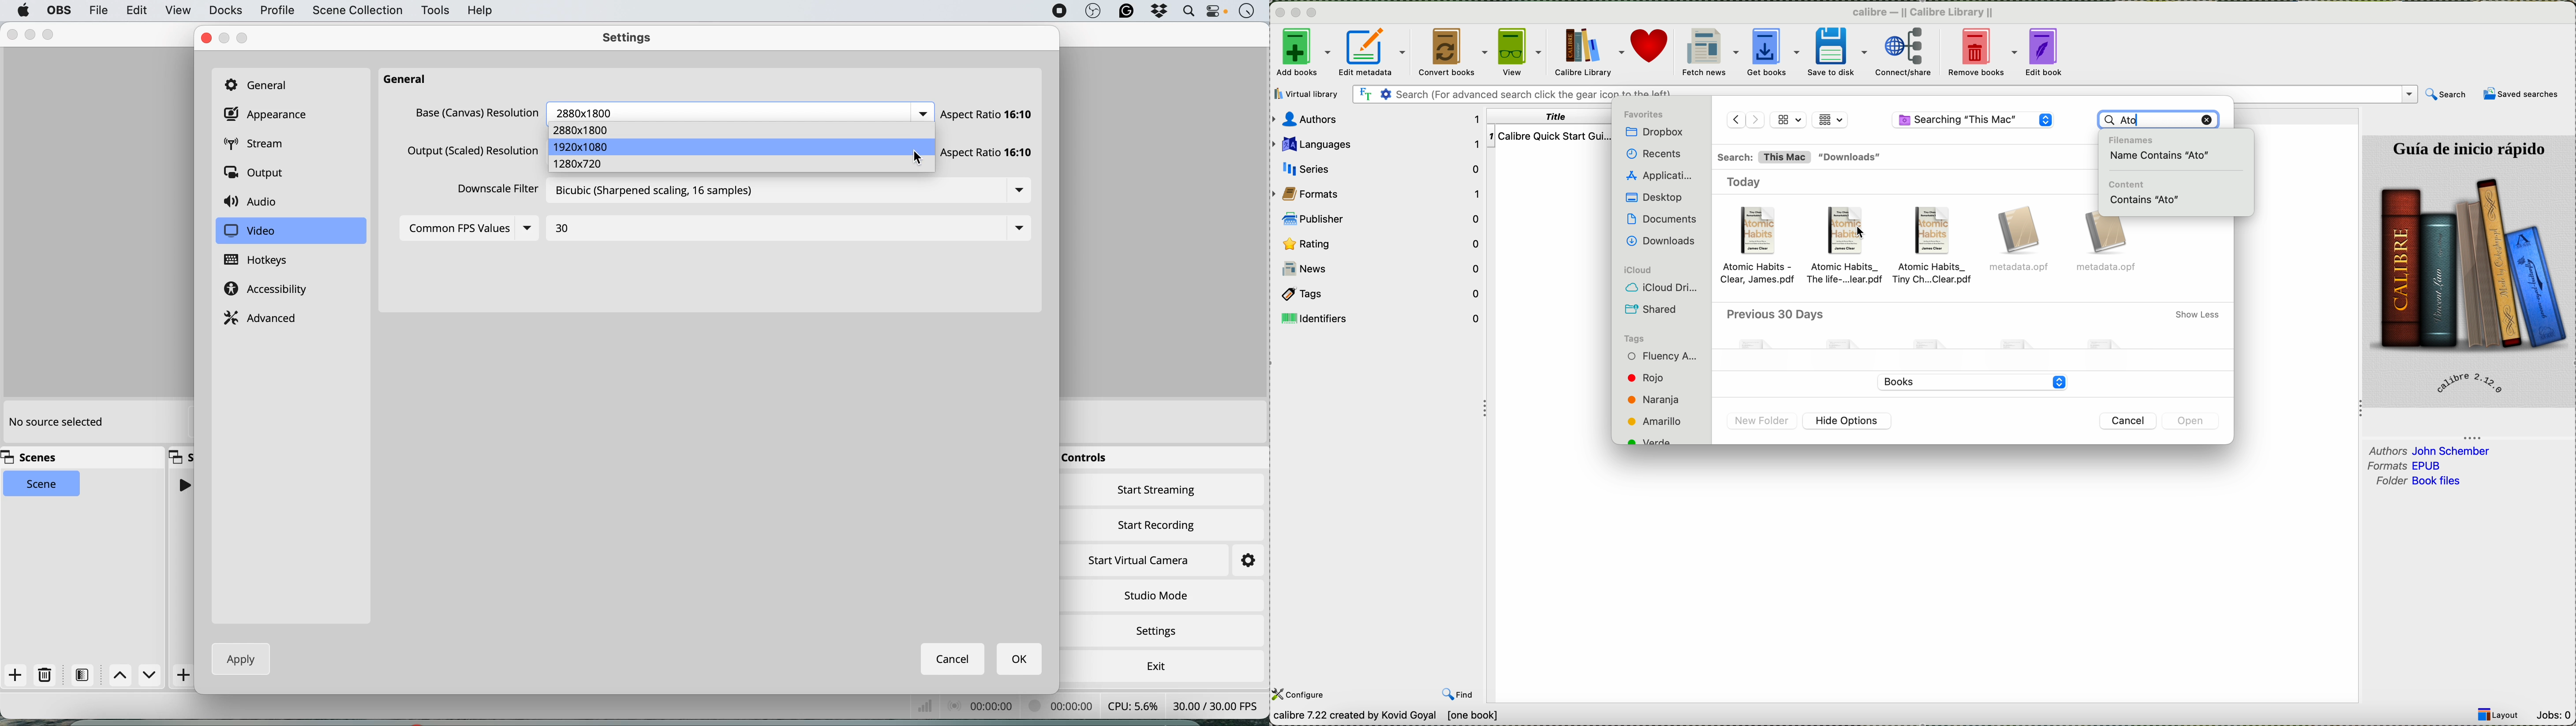  What do you see at coordinates (2190, 422) in the screenshot?
I see `disable open button` at bounding box center [2190, 422].